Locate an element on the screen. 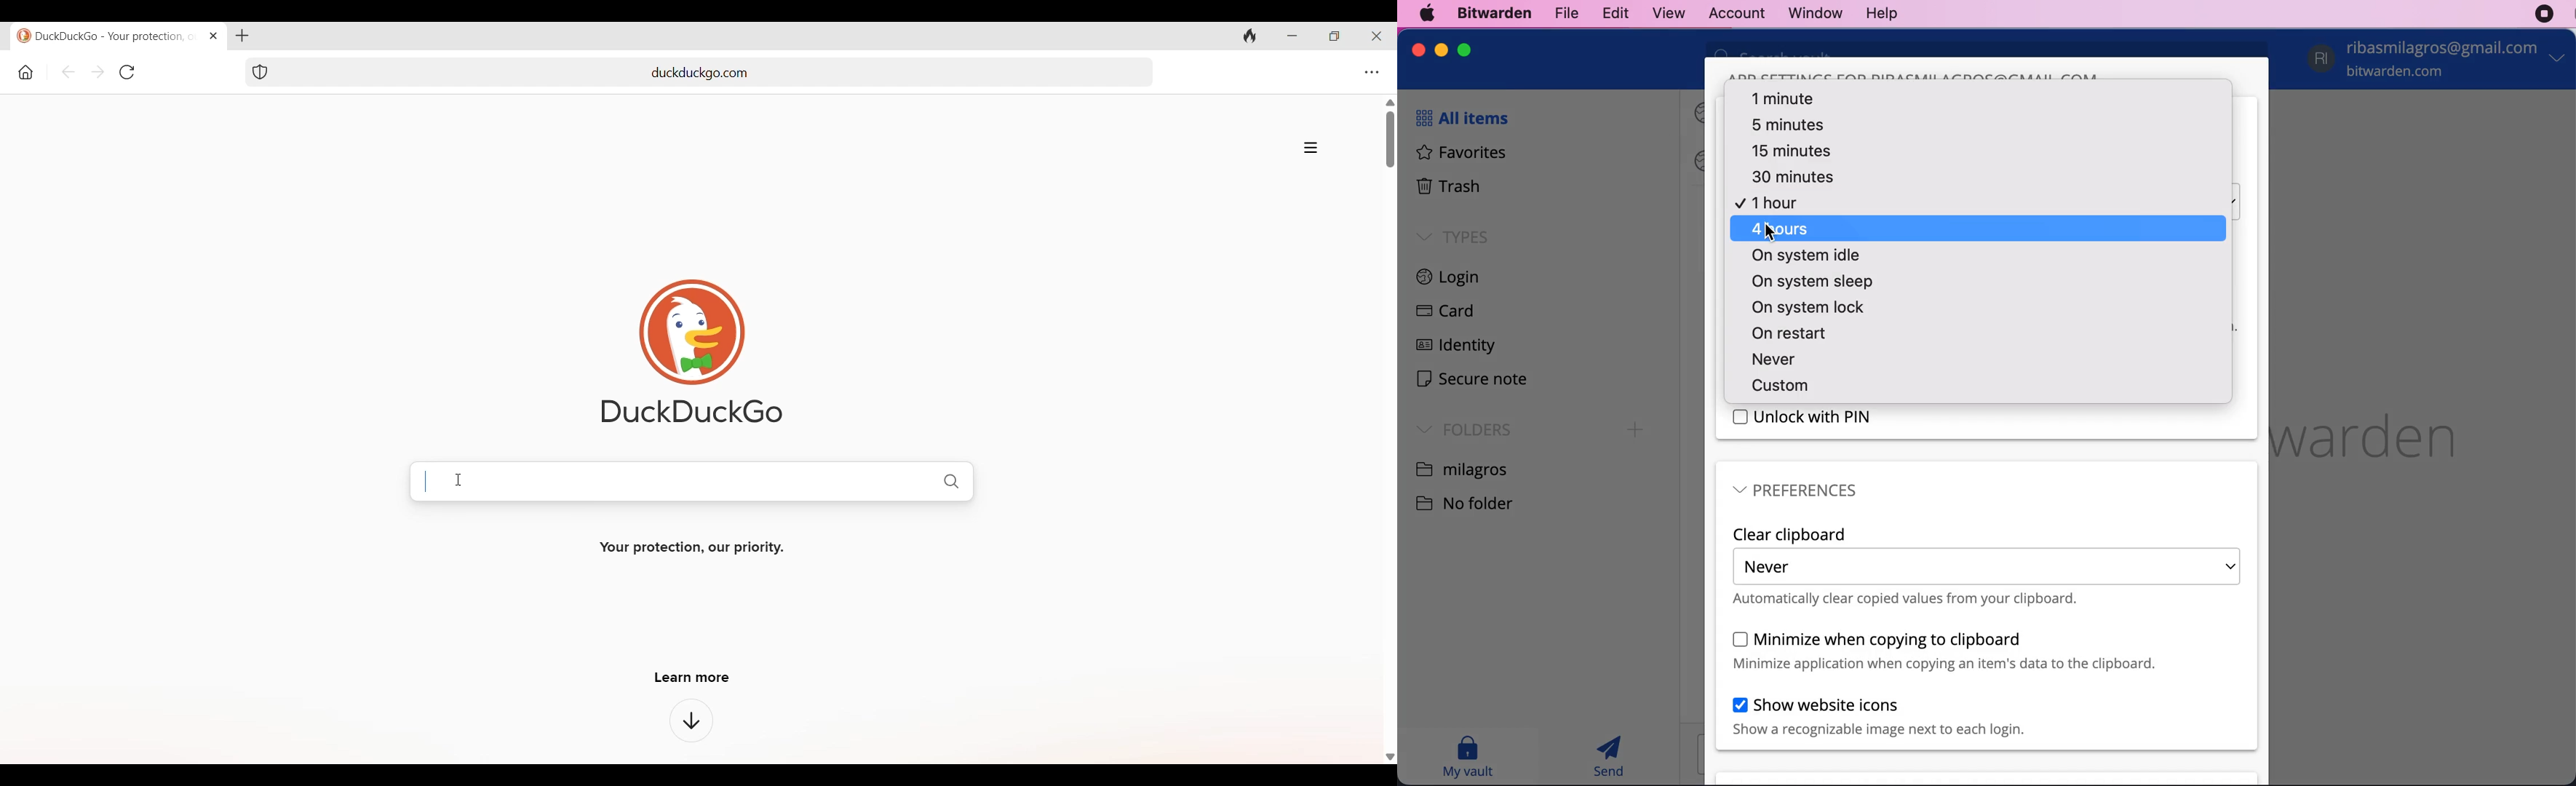 This screenshot has height=812, width=2576. bitwarden is located at coordinates (1492, 14).